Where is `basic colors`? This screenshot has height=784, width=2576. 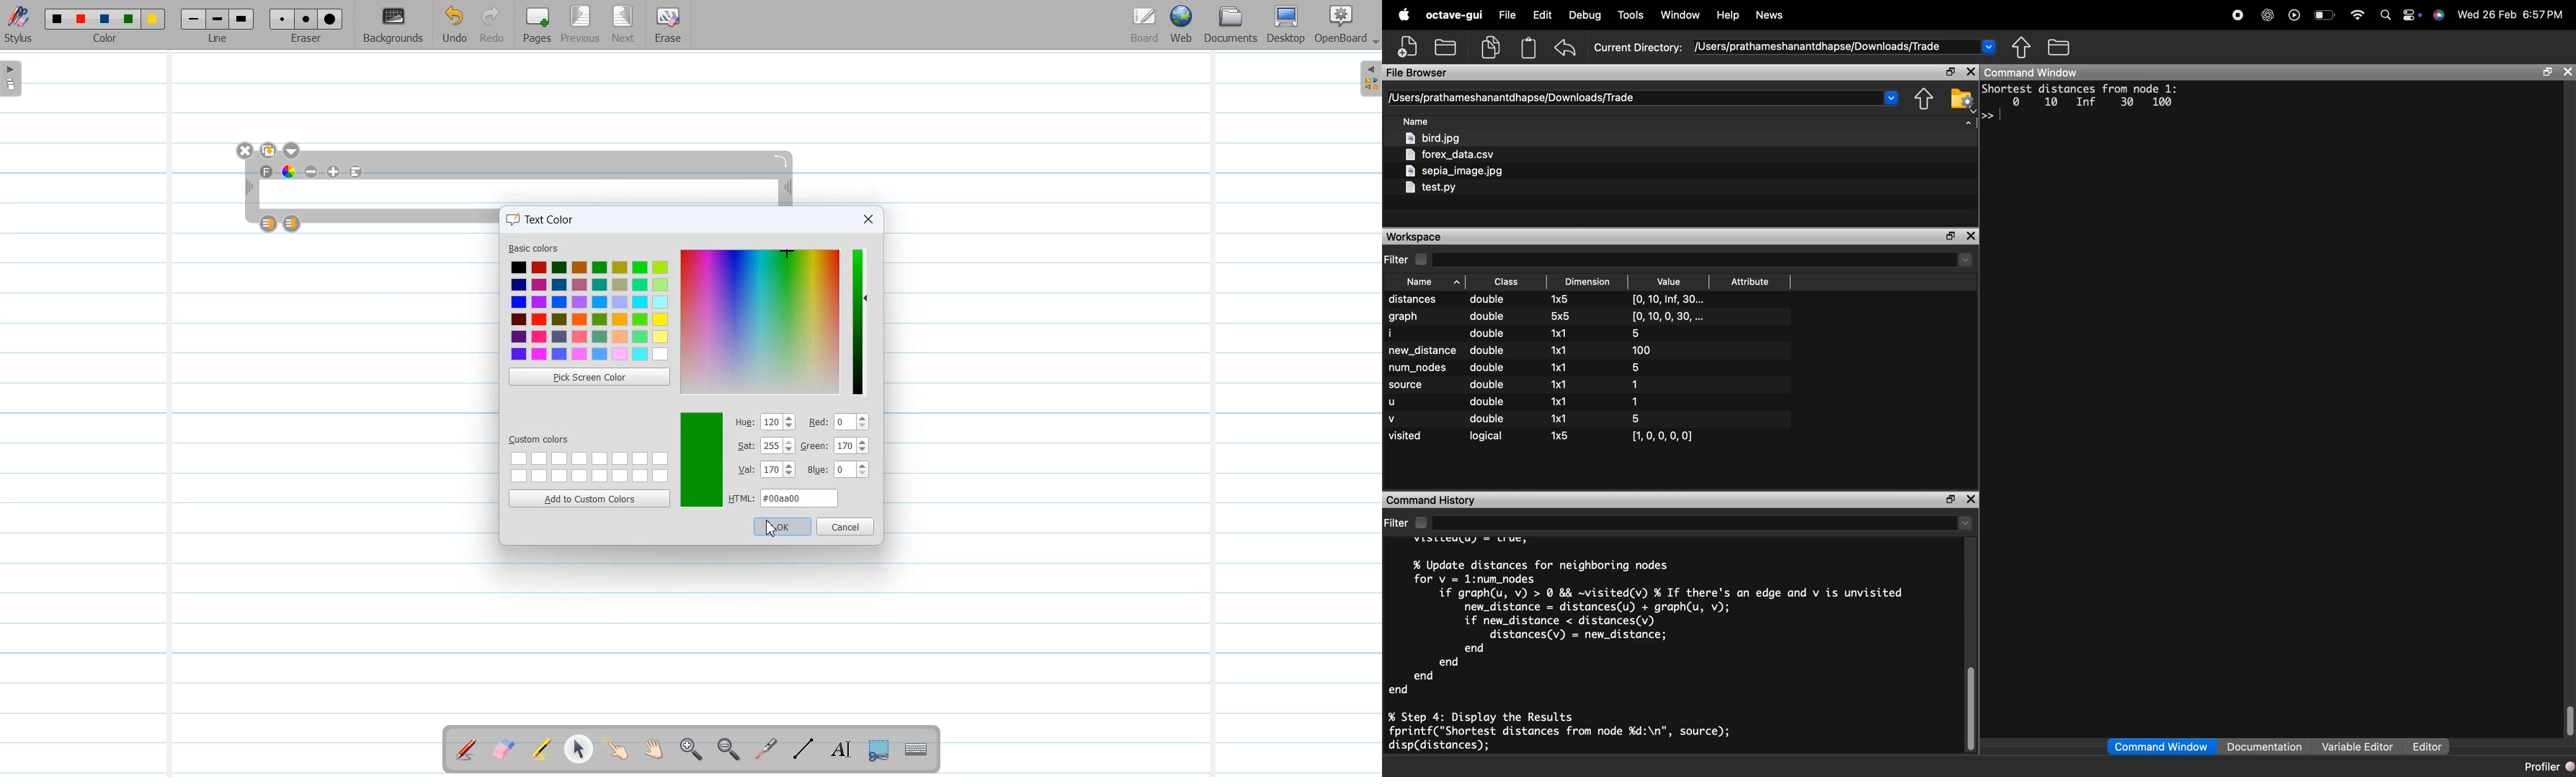 basic colors is located at coordinates (535, 249).